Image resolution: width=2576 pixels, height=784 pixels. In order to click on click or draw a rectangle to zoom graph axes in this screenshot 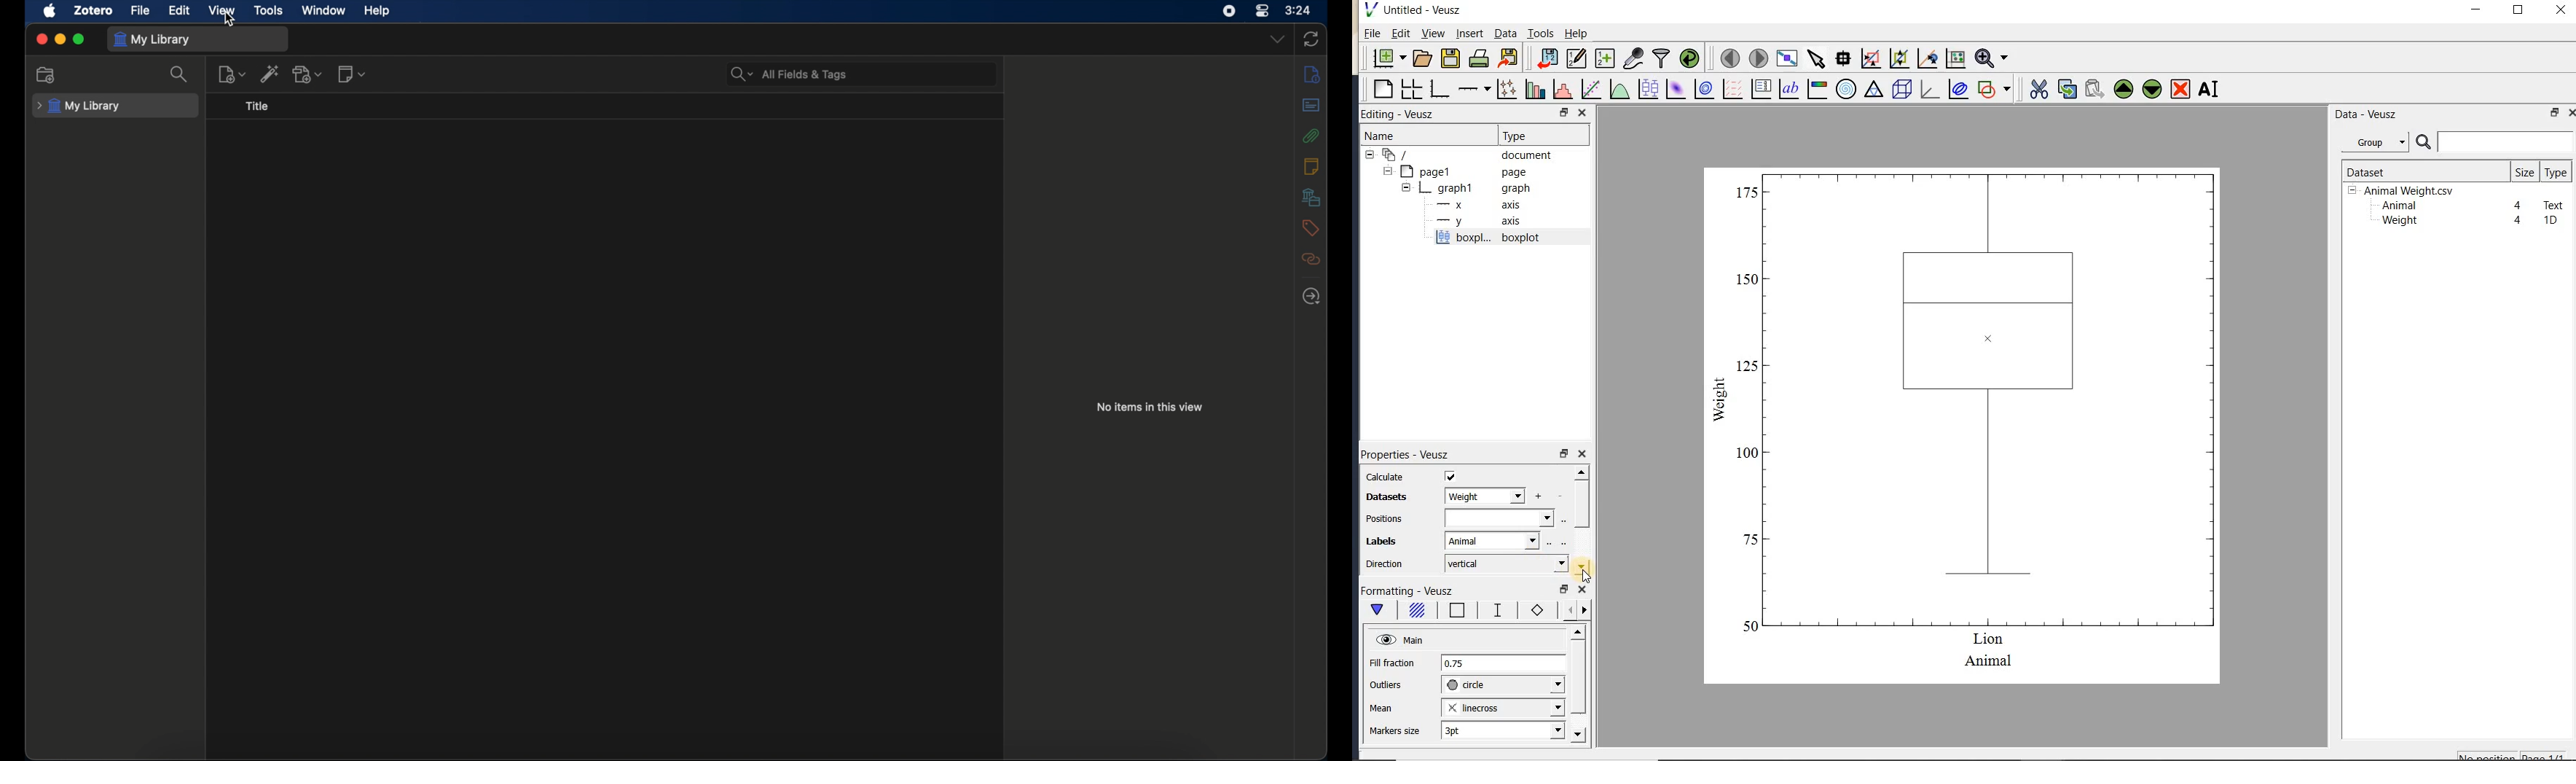, I will do `click(1870, 59)`.